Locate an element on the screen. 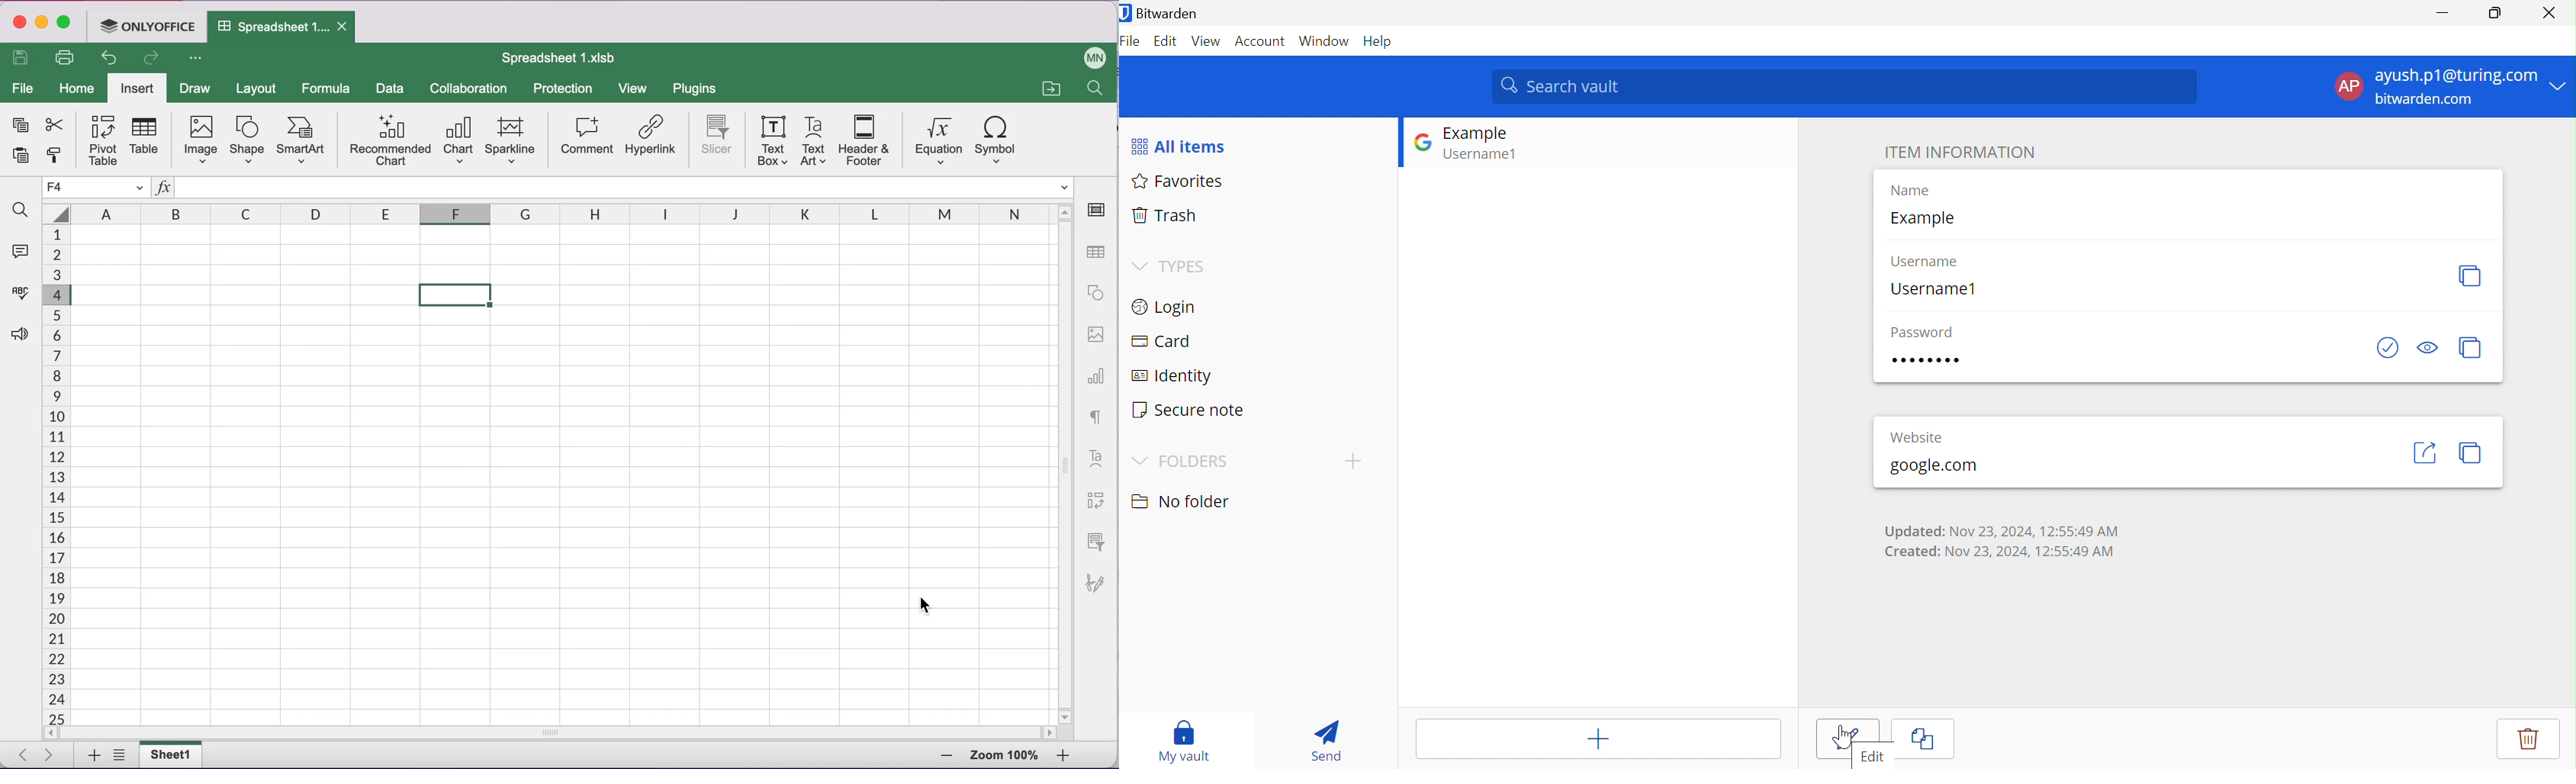  print is located at coordinates (64, 59).